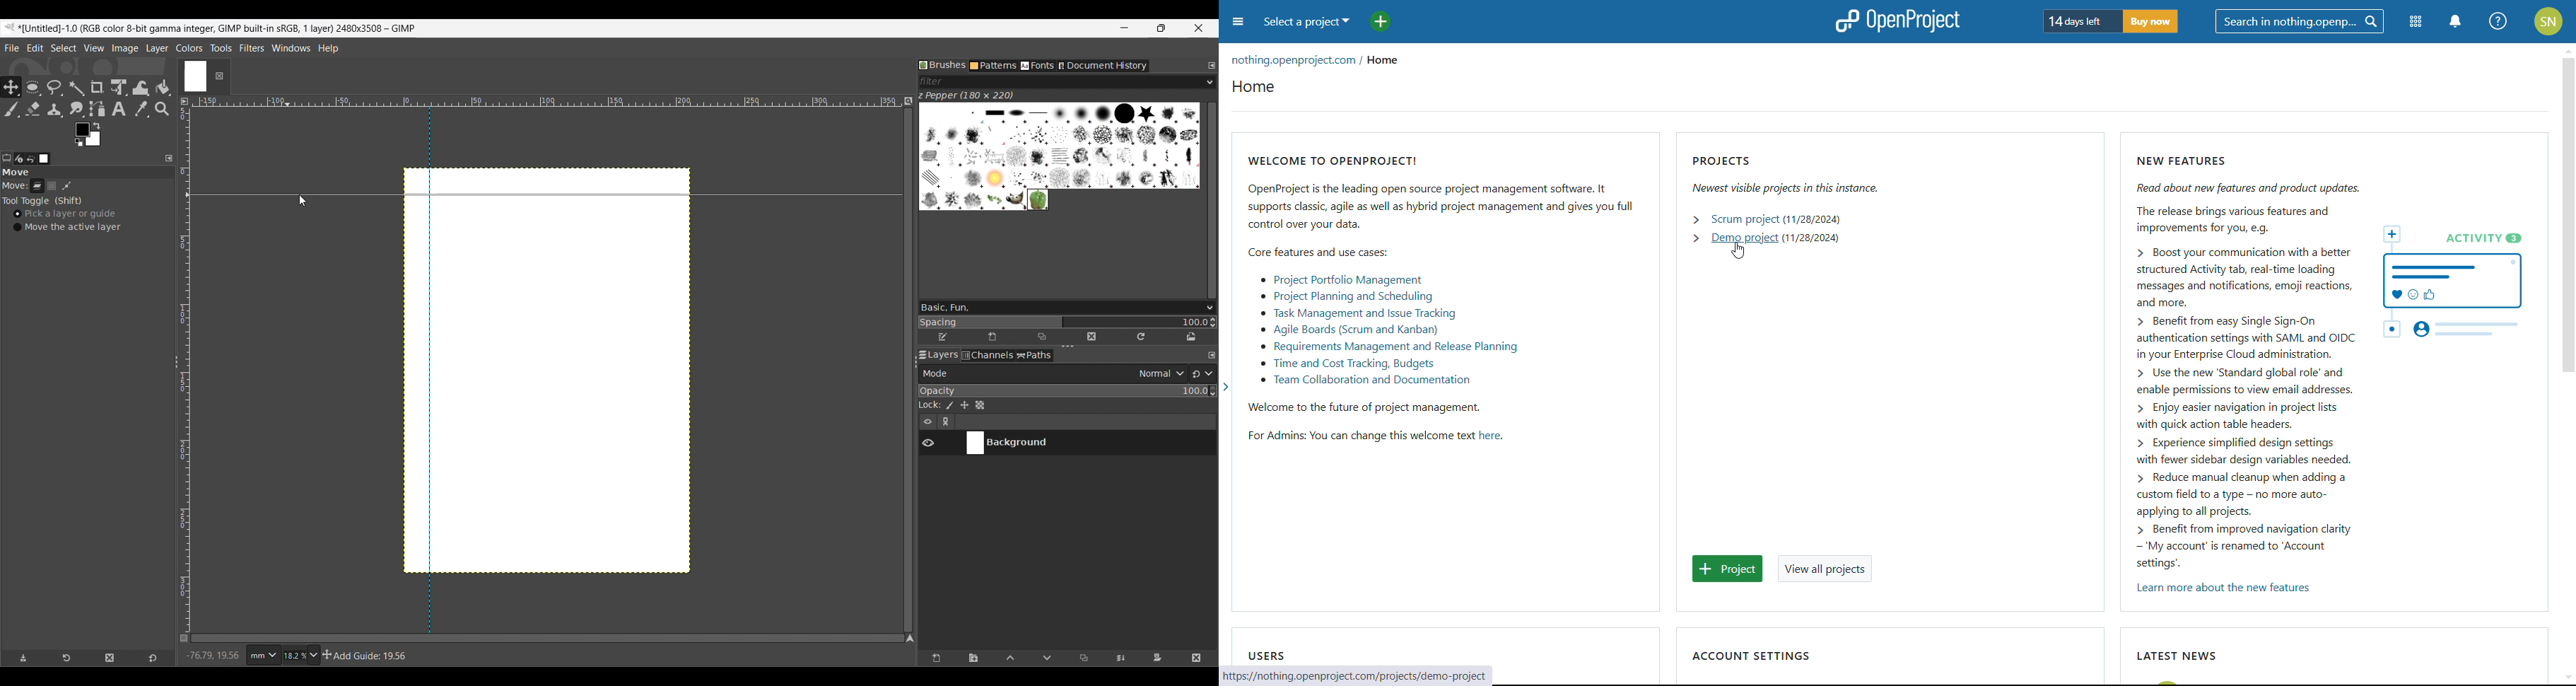 The image size is (2576, 700). I want to click on modules, so click(2416, 22).